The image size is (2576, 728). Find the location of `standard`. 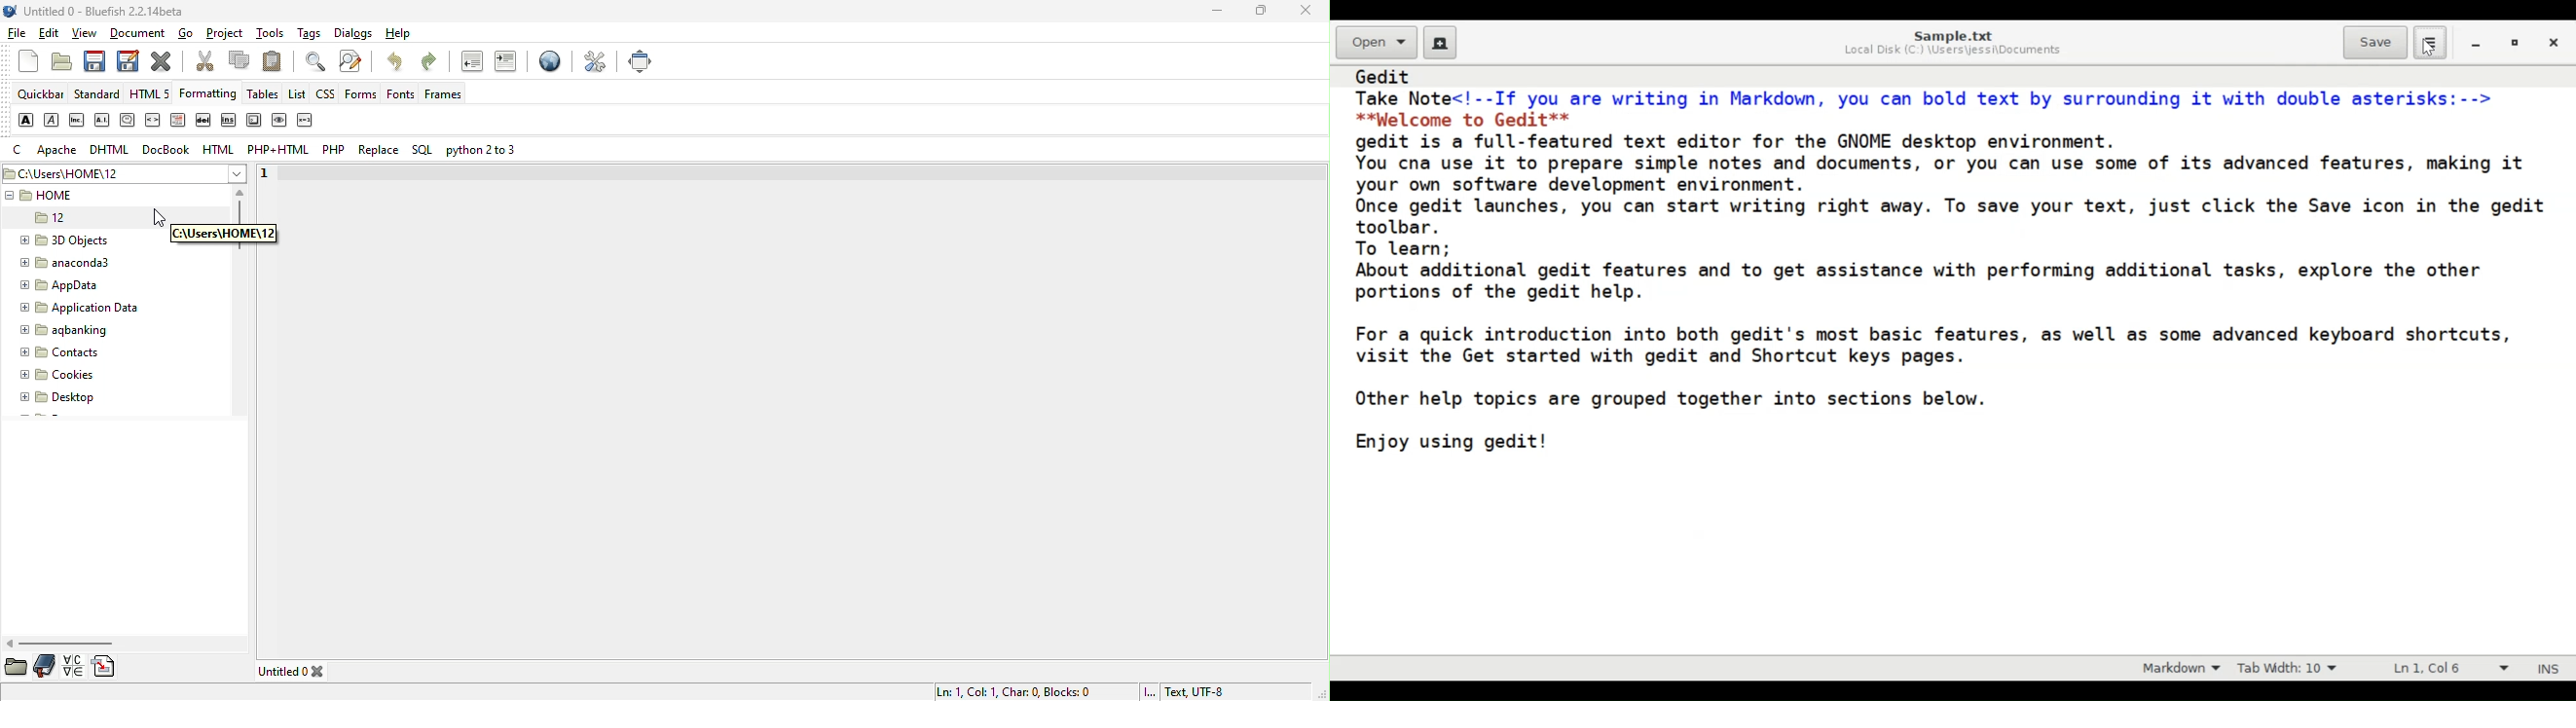

standard is located at coordinates (96, 95).